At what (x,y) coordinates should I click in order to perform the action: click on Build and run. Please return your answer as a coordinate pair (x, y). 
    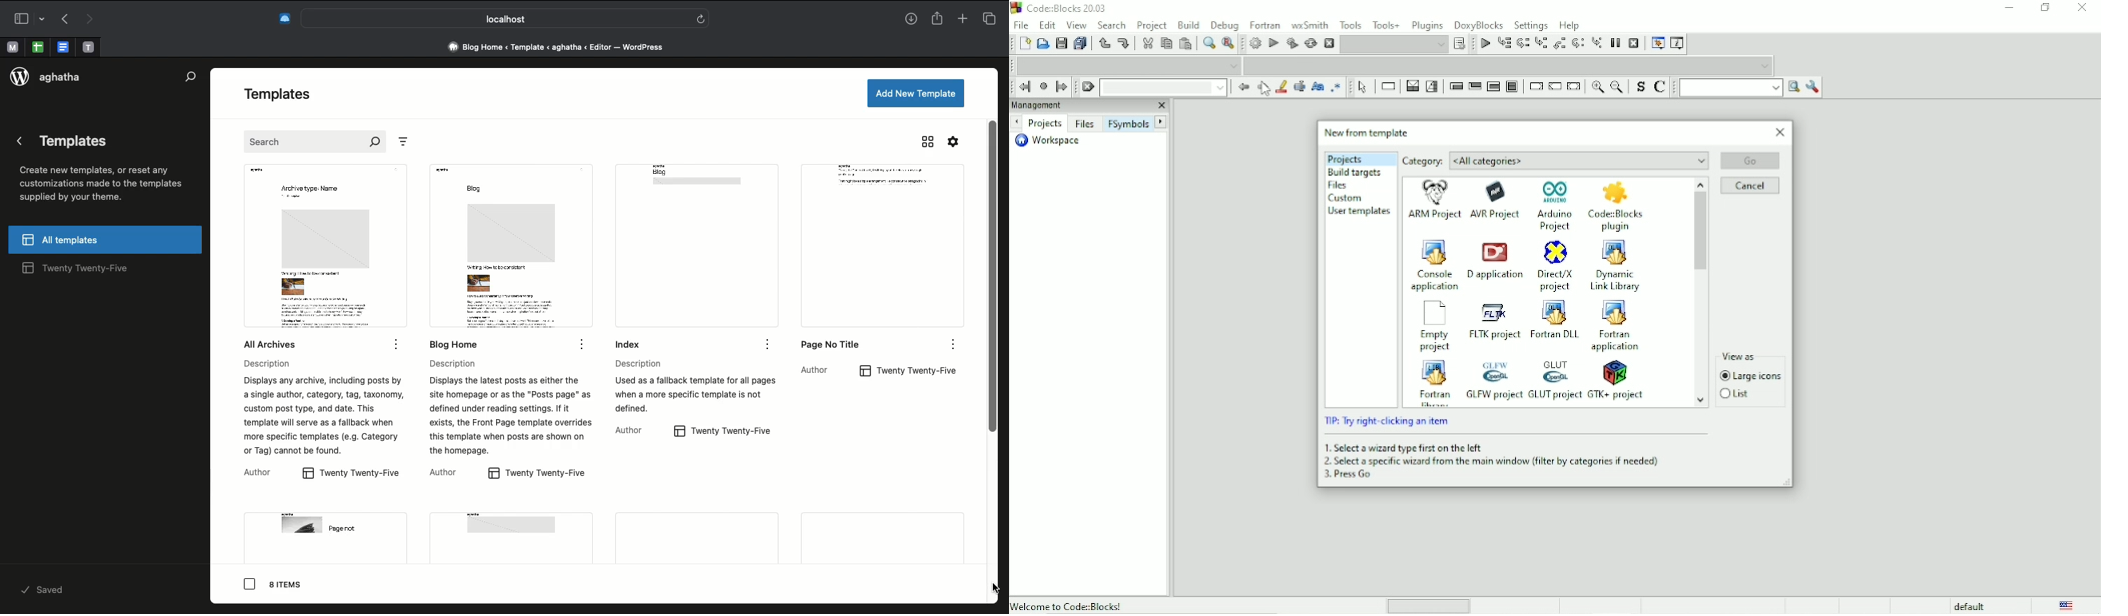
    Looking at the image, I should click on (1291, 43).